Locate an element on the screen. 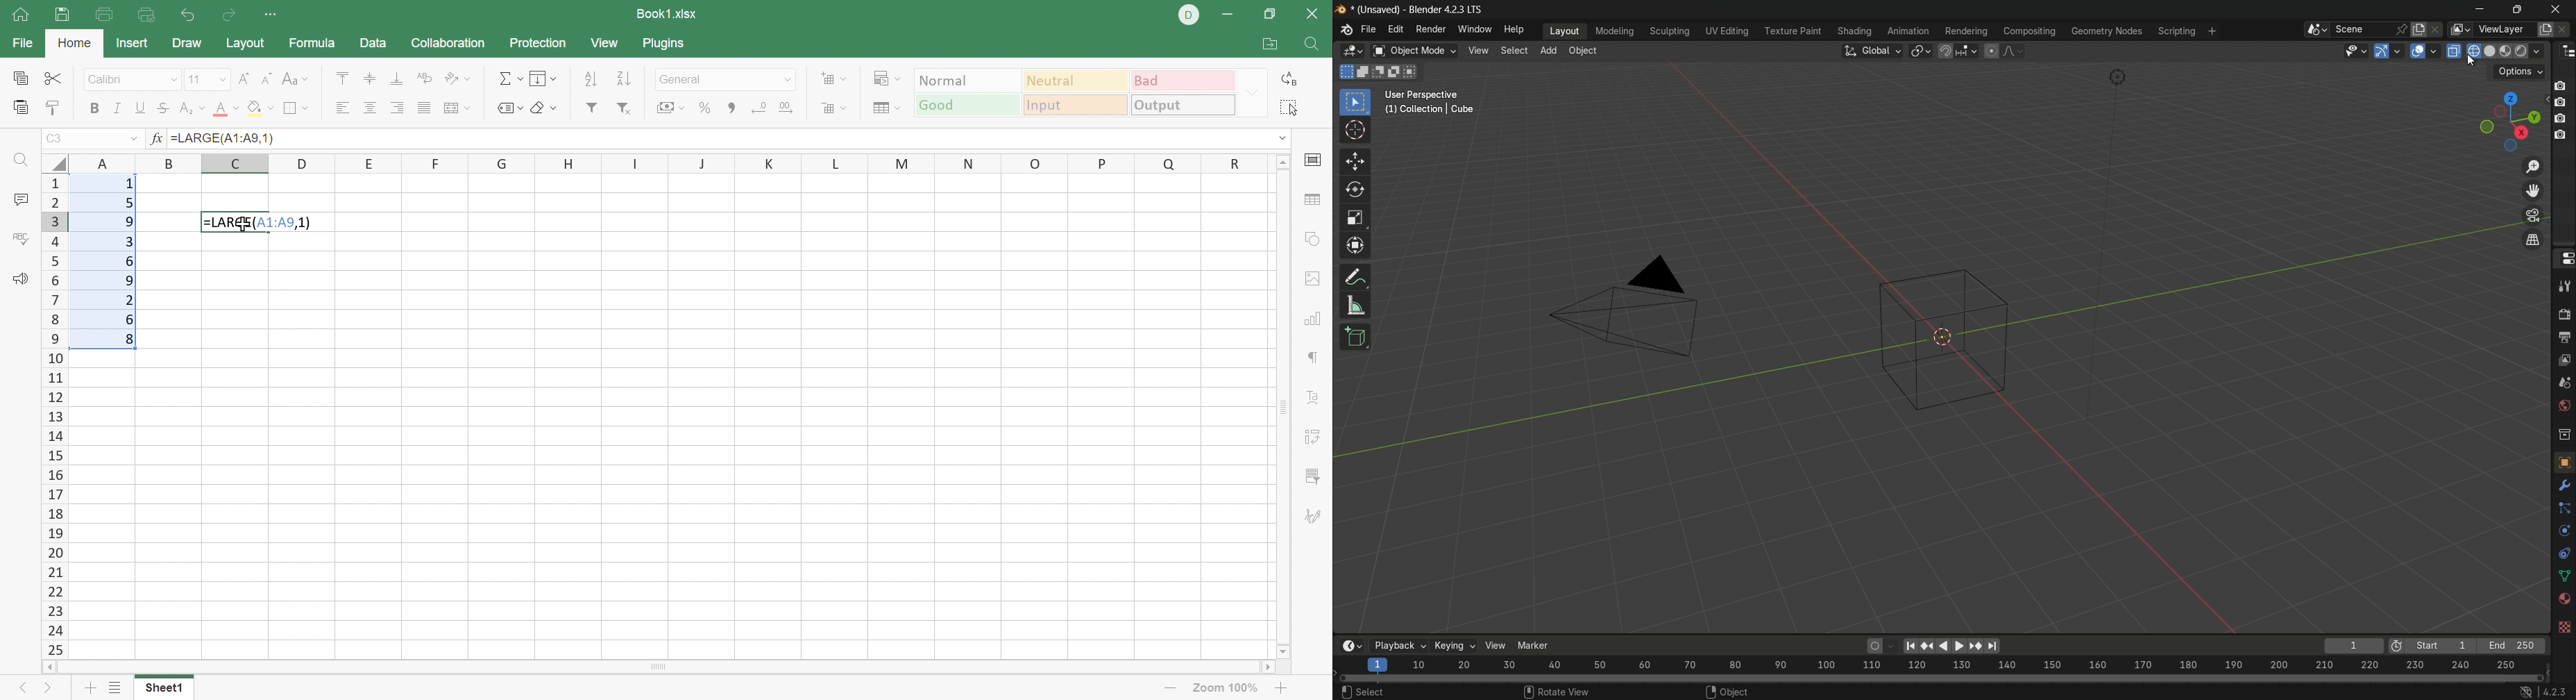 This screenshot has height=700, width=2576. Drop Down is located at coordinates (1285, 138).